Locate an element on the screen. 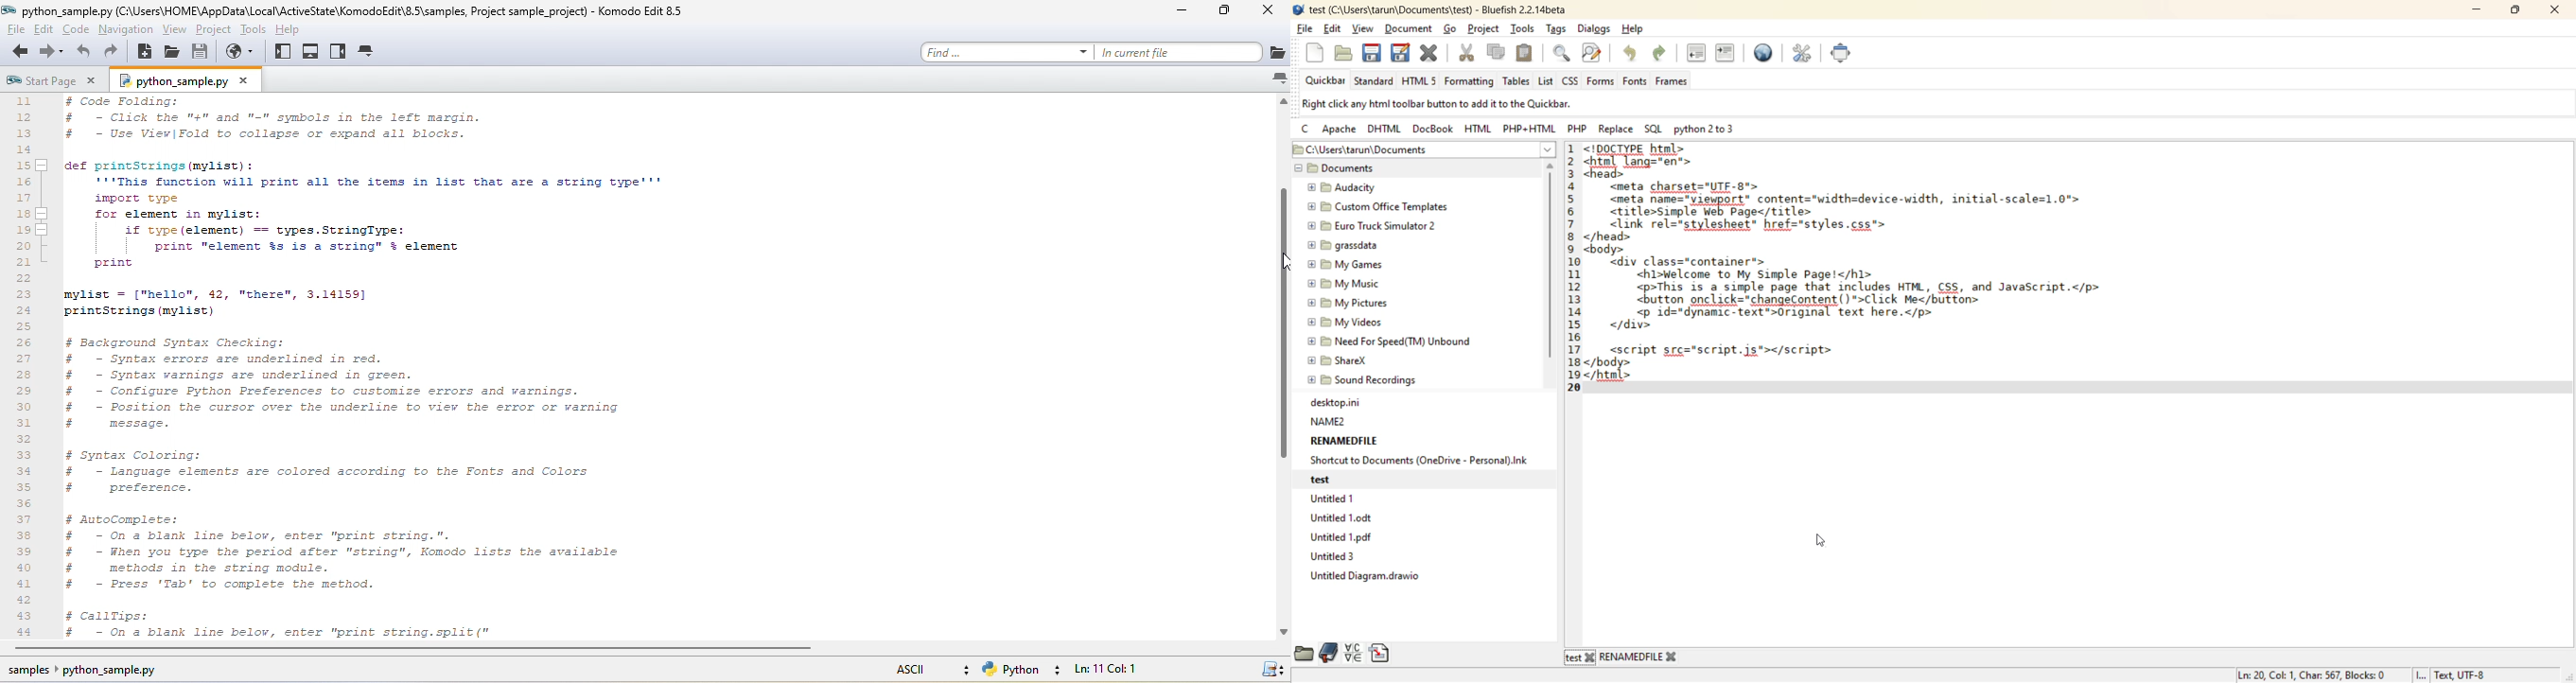 Image resolution: width=2576 pixels, height=700 pixels. line no. is located at coordinates (1572, 276).